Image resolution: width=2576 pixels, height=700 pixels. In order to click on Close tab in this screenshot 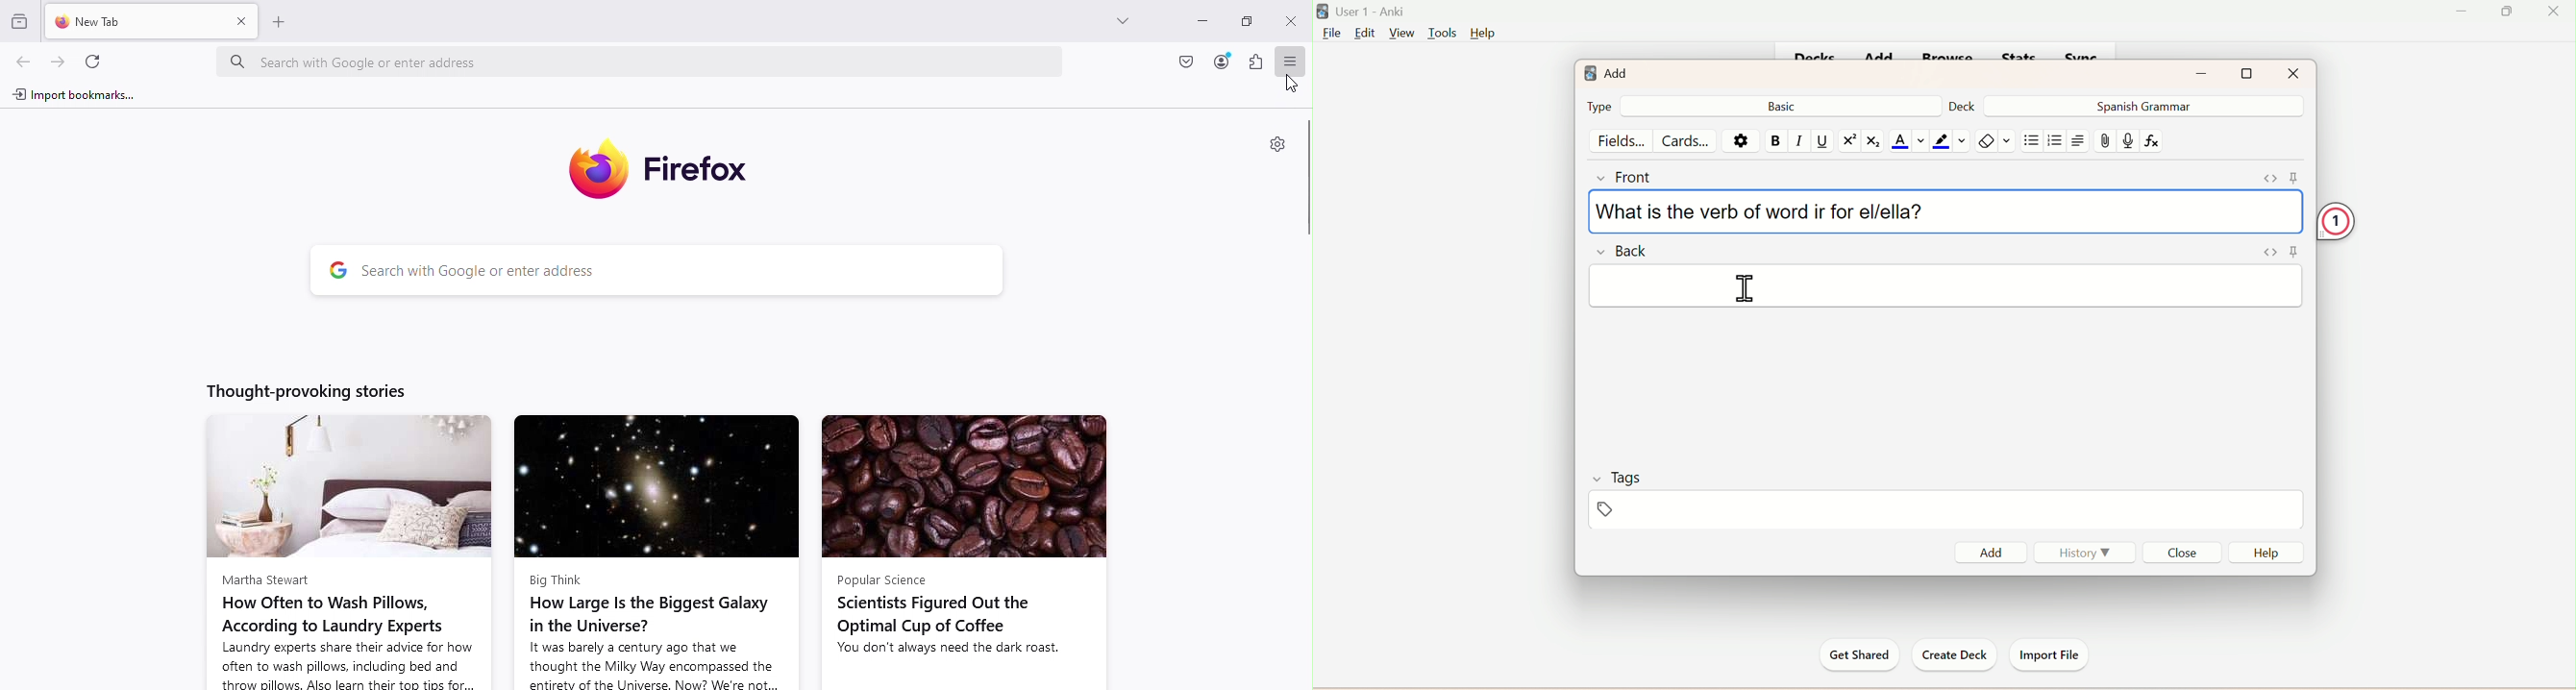, I will do `click(239, 22)`.